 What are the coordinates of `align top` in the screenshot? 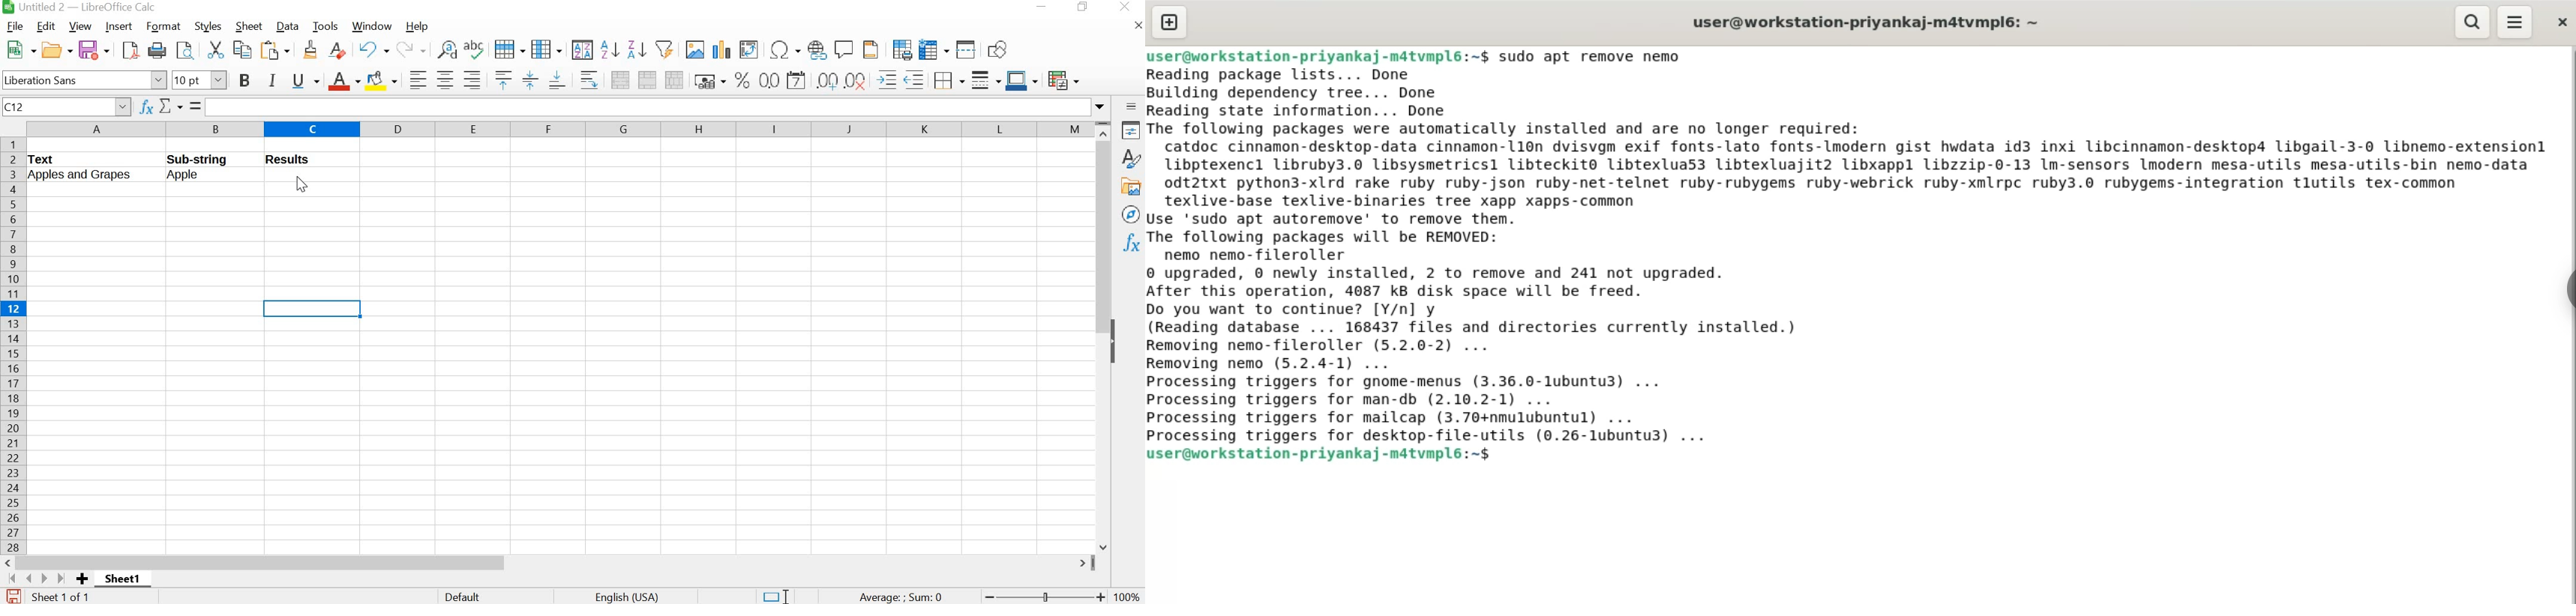 It's located at (502, 81).